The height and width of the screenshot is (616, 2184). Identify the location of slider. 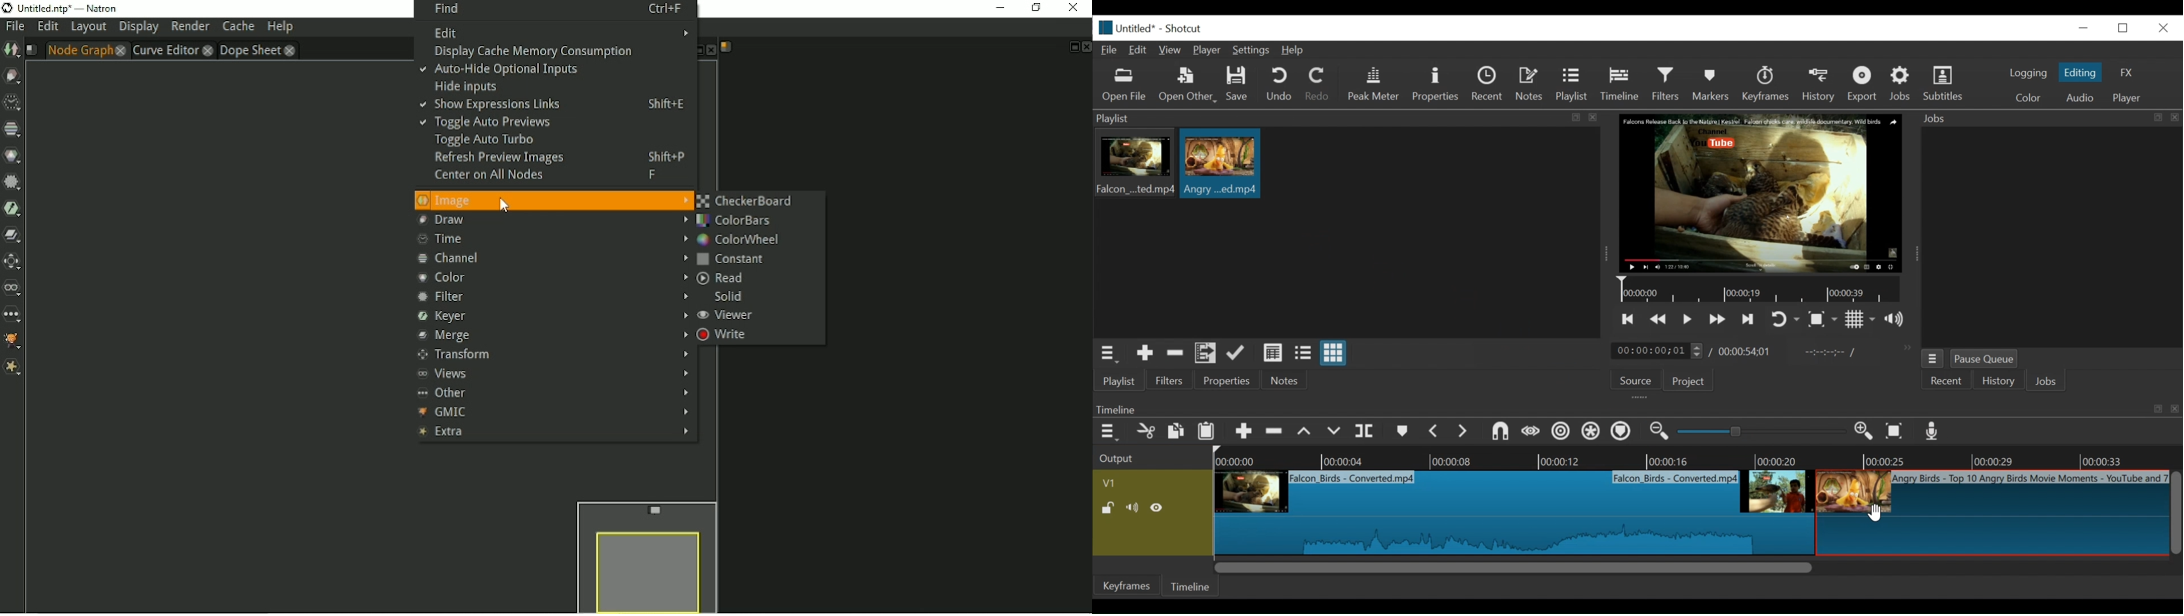
(1758, 432).